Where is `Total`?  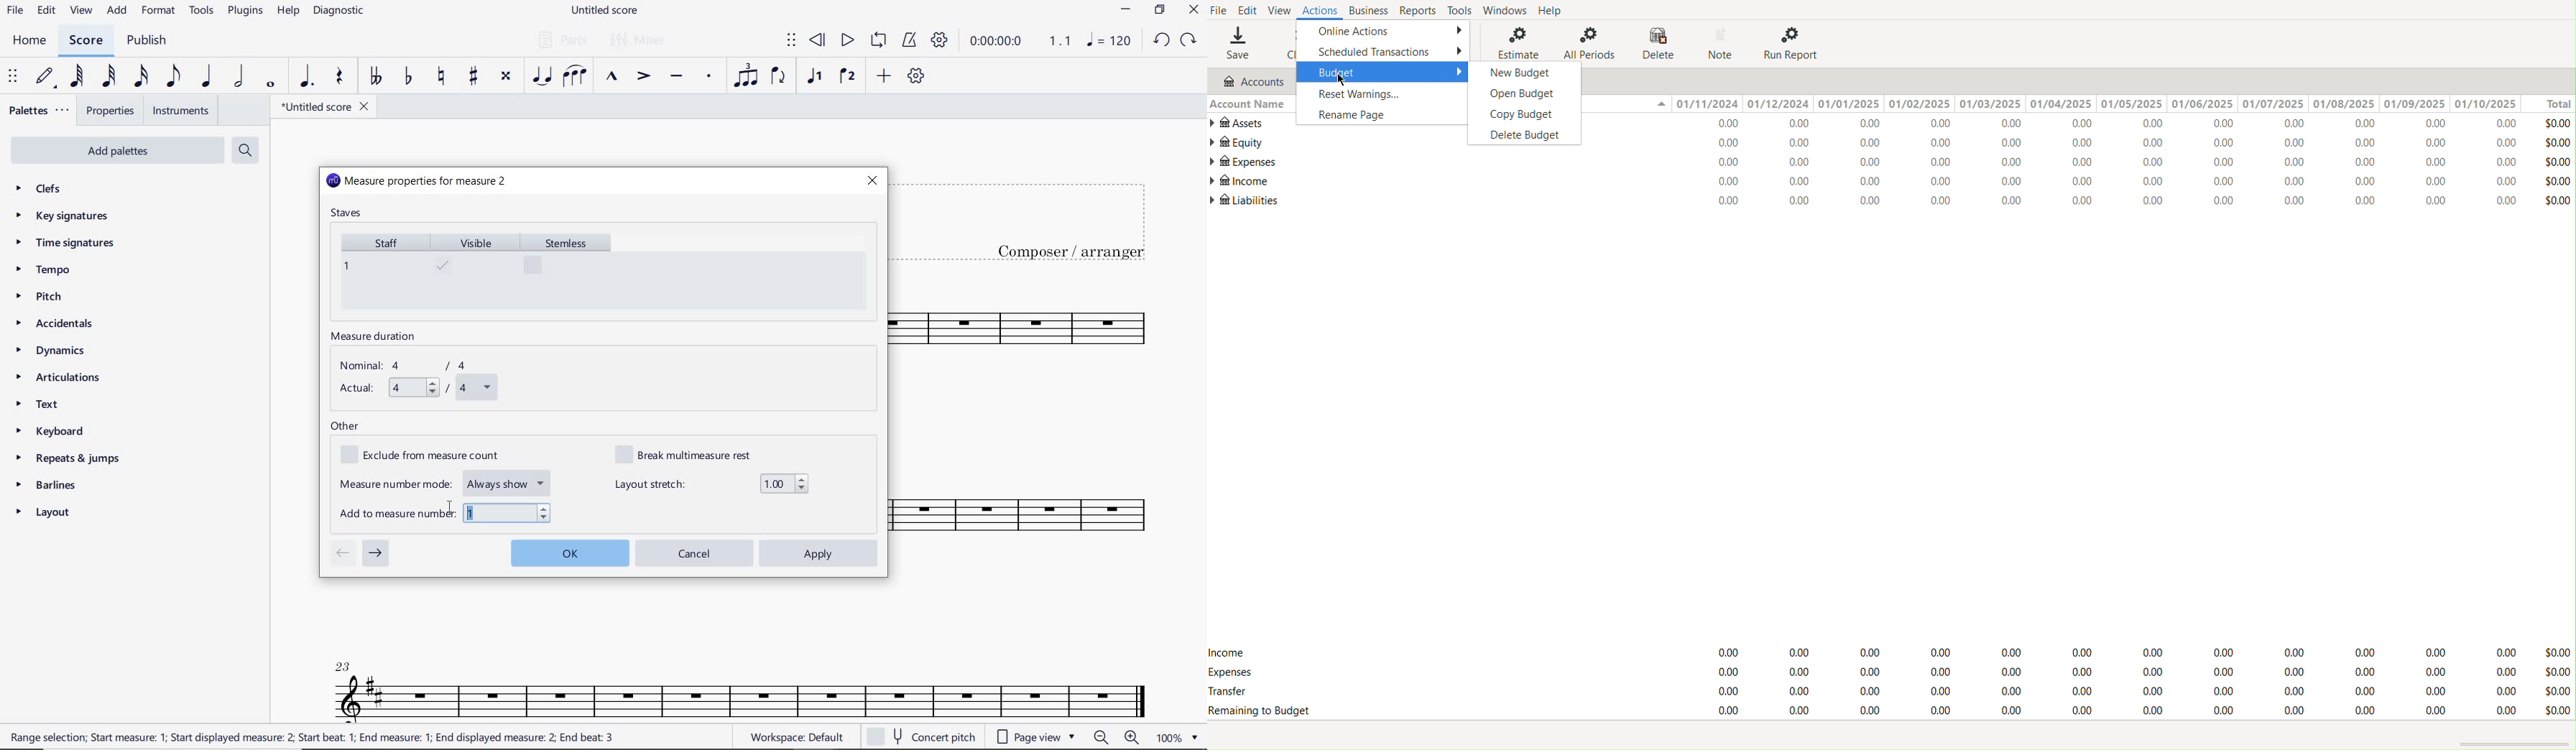
Total is located at coordinates (2551, 103).